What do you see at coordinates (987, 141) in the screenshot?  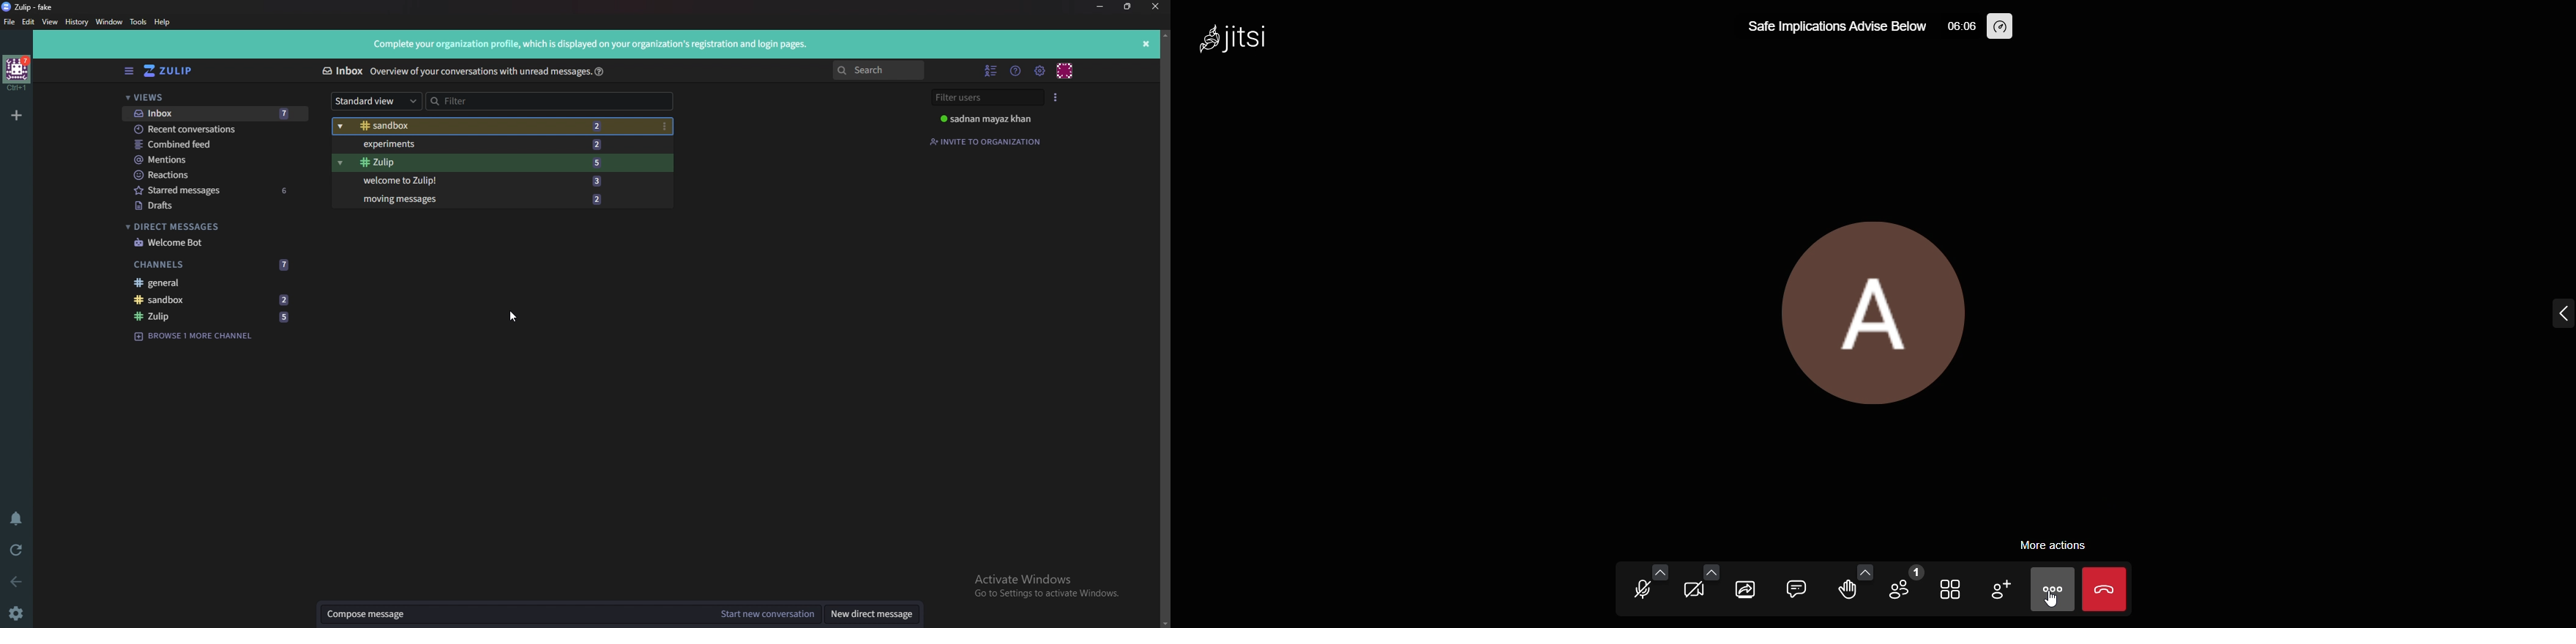 I see `Invite to organization` at bounding box center [987, 141].